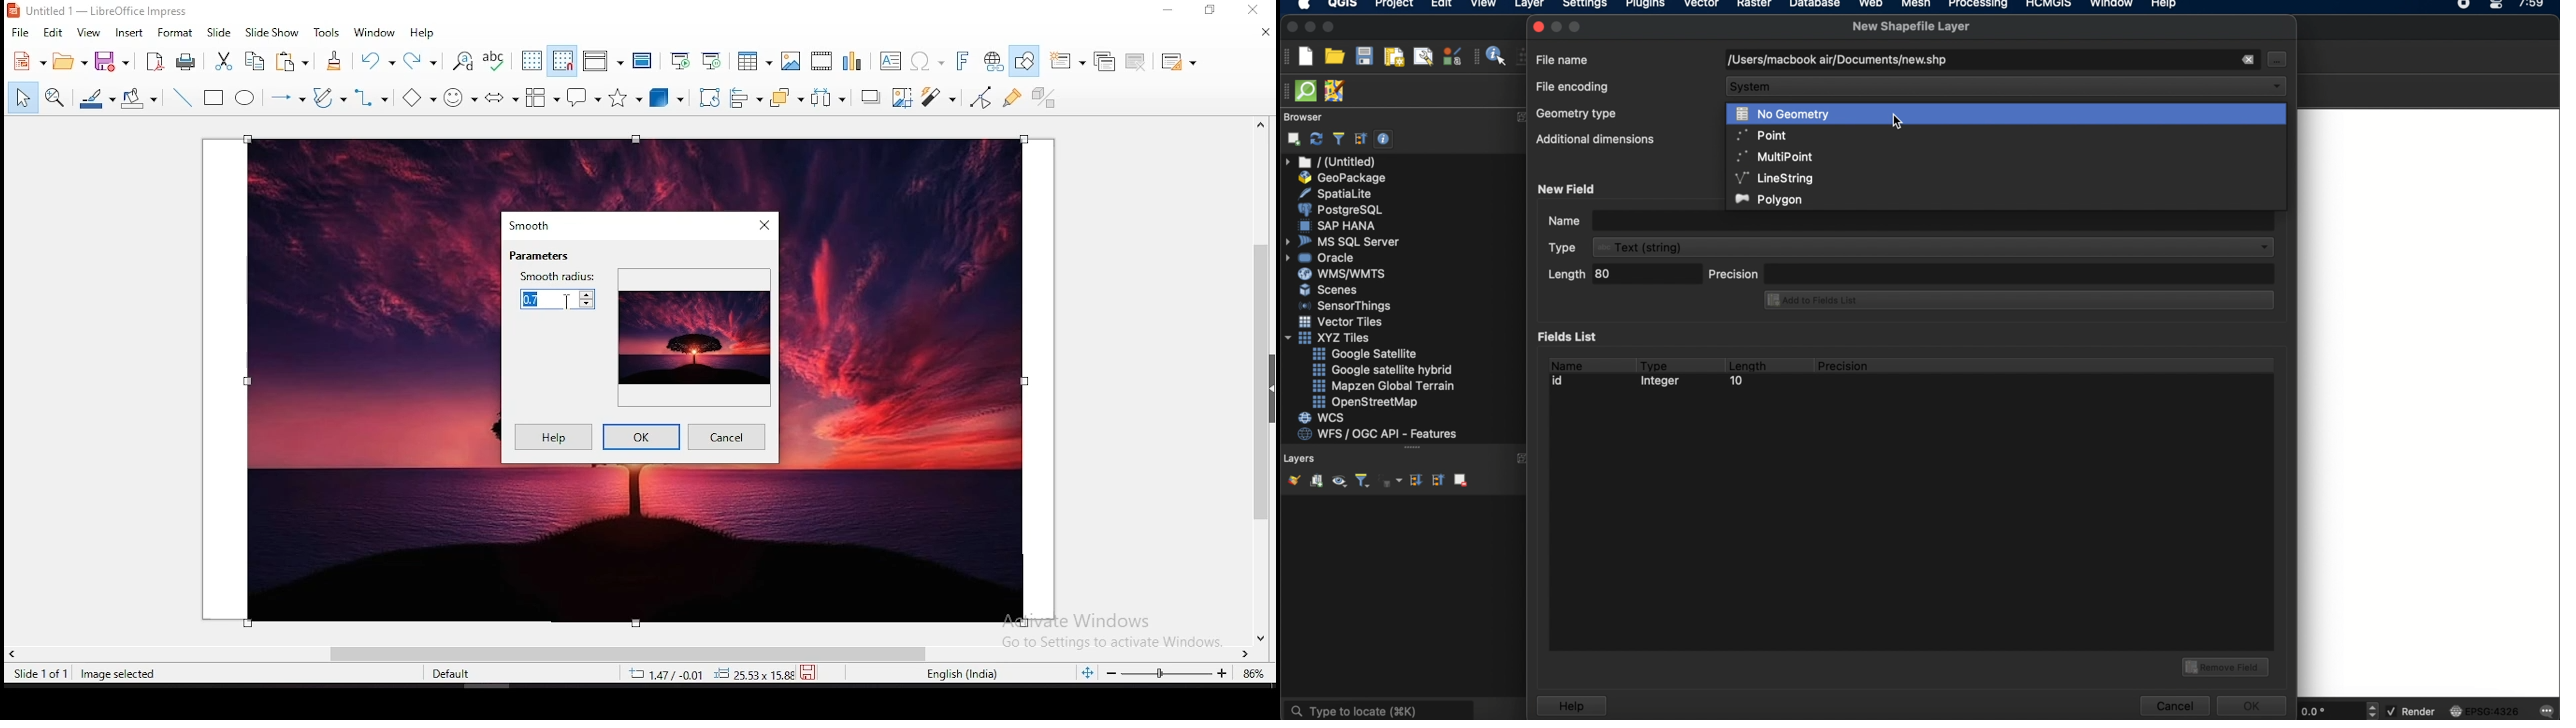  I want to click on icon and filename LibreOffice, so click(100, 11).